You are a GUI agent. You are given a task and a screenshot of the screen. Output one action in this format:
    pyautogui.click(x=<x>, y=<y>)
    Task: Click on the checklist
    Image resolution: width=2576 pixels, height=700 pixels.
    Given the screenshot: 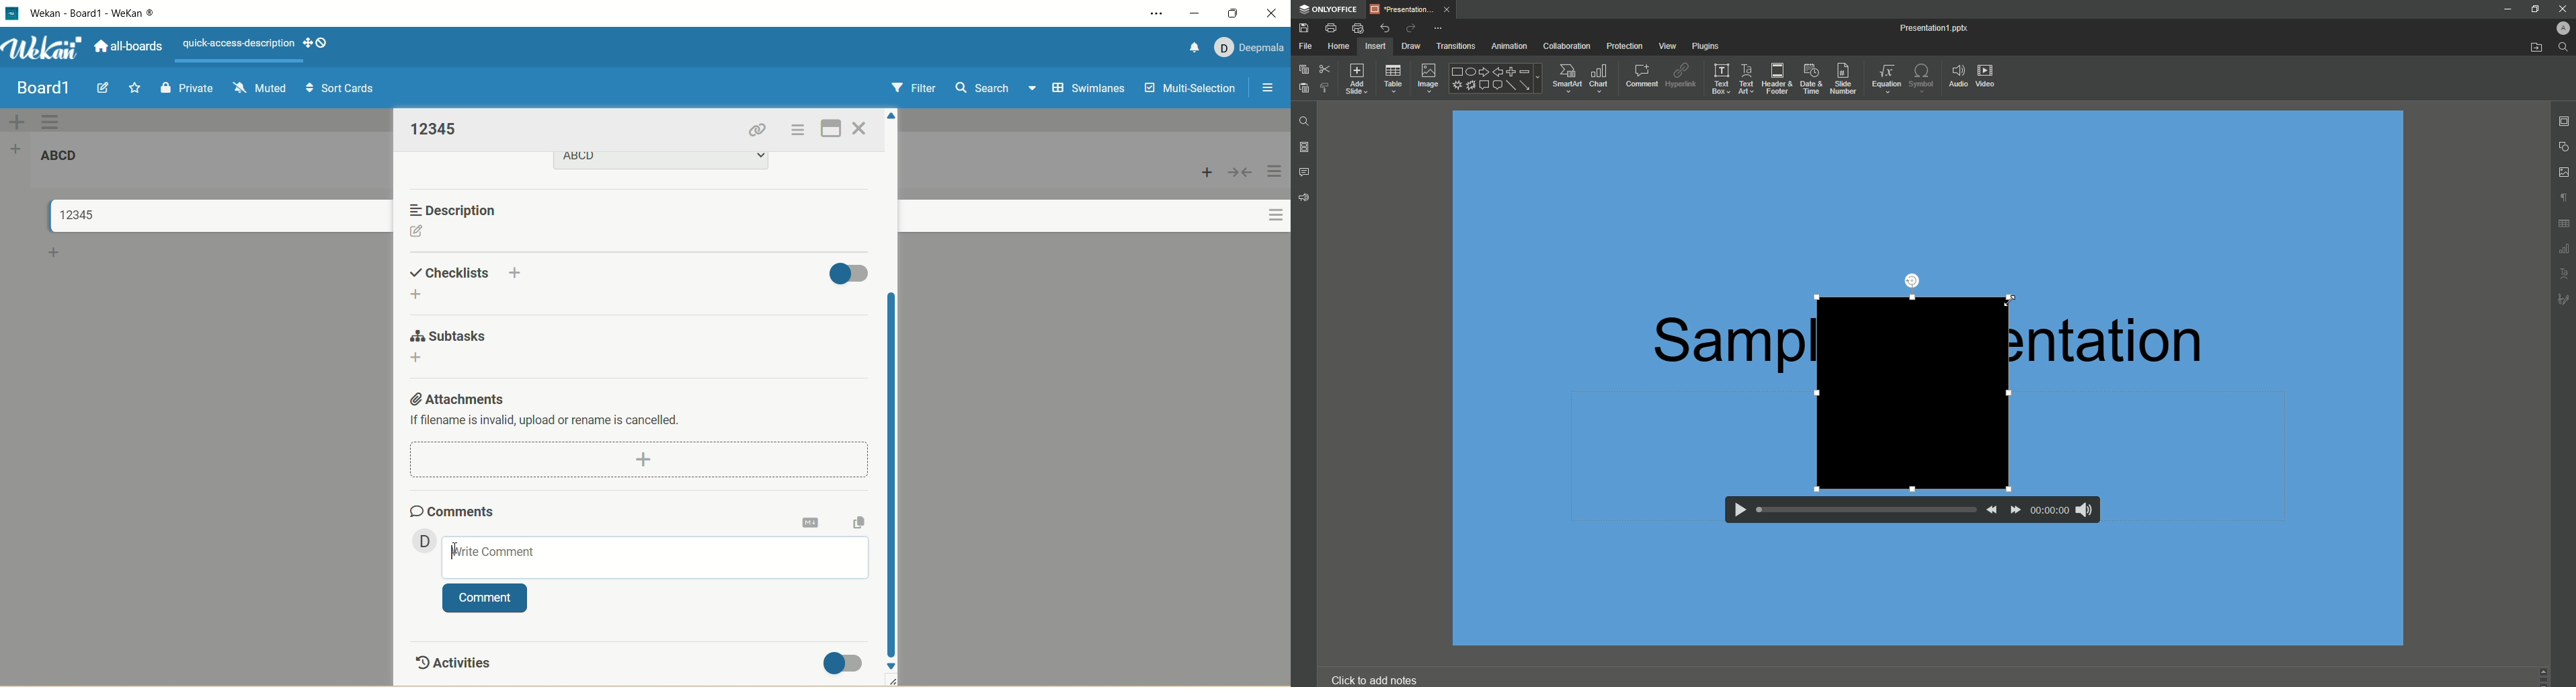 What is the action you would take?
    pyautogui.click(x=451, y=271)
    